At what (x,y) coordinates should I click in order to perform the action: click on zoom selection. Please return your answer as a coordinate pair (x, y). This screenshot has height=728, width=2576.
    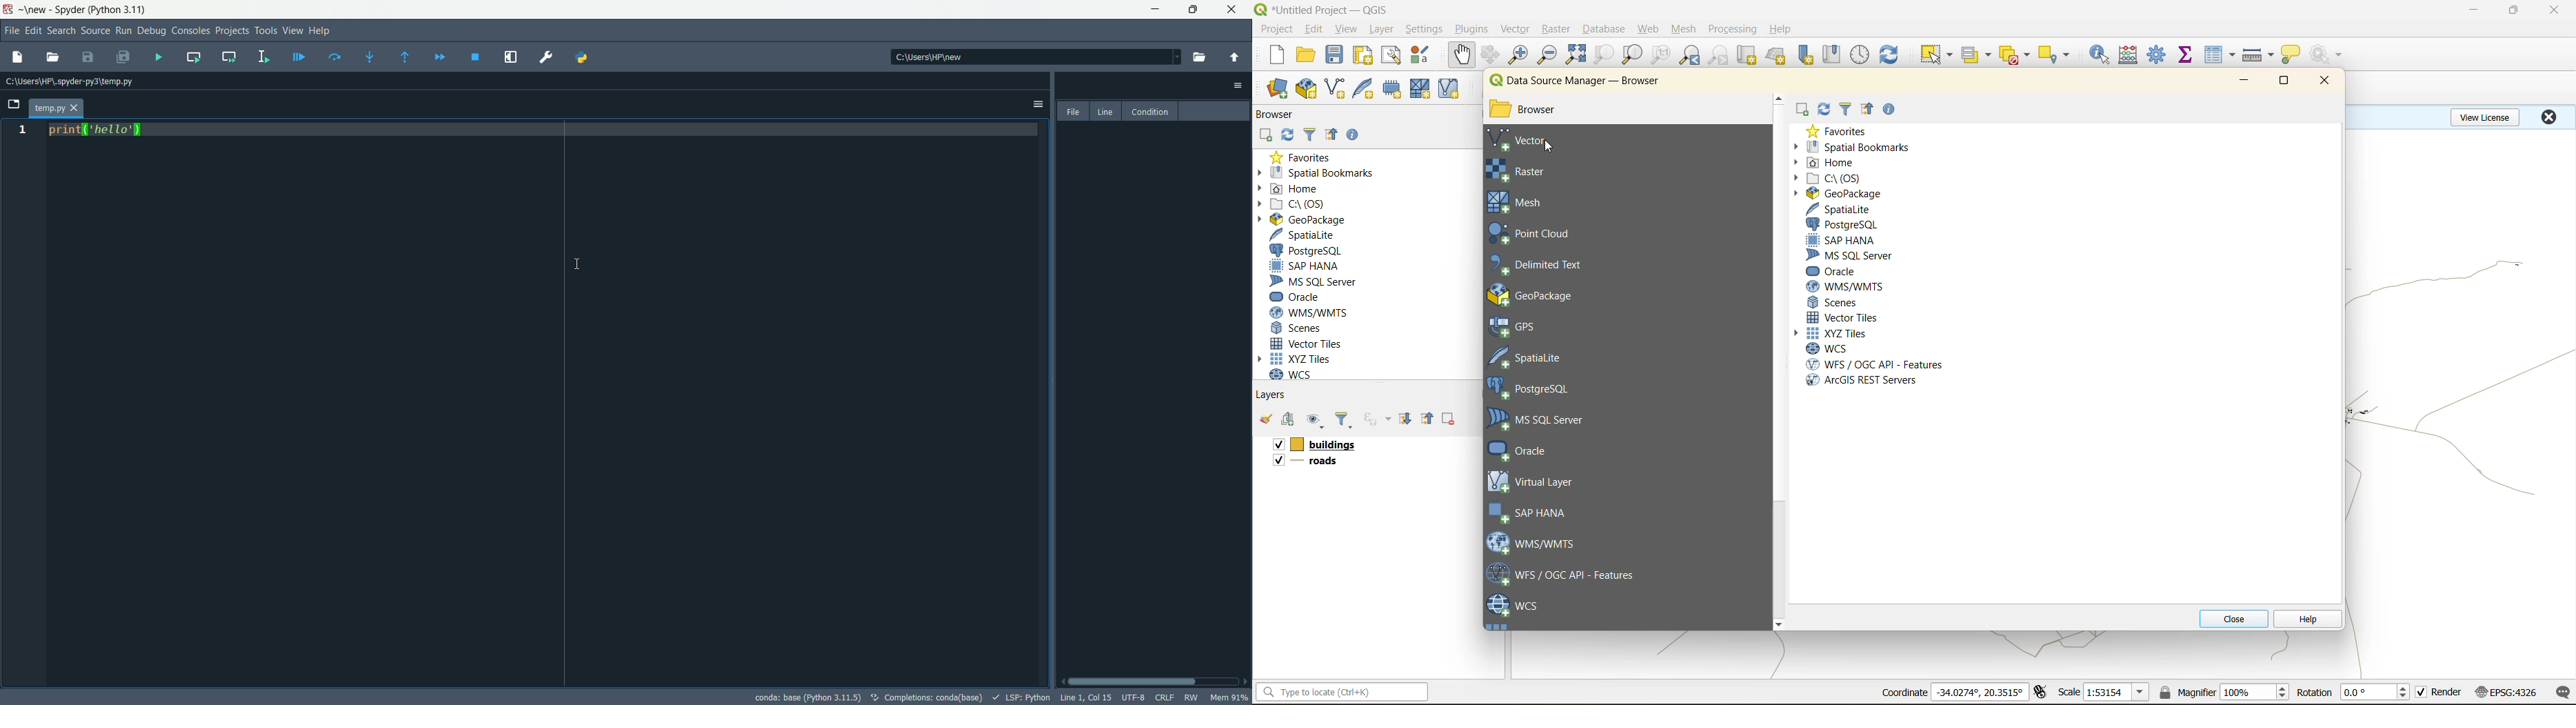
    Looking at the image, I should click on (1602, 56).